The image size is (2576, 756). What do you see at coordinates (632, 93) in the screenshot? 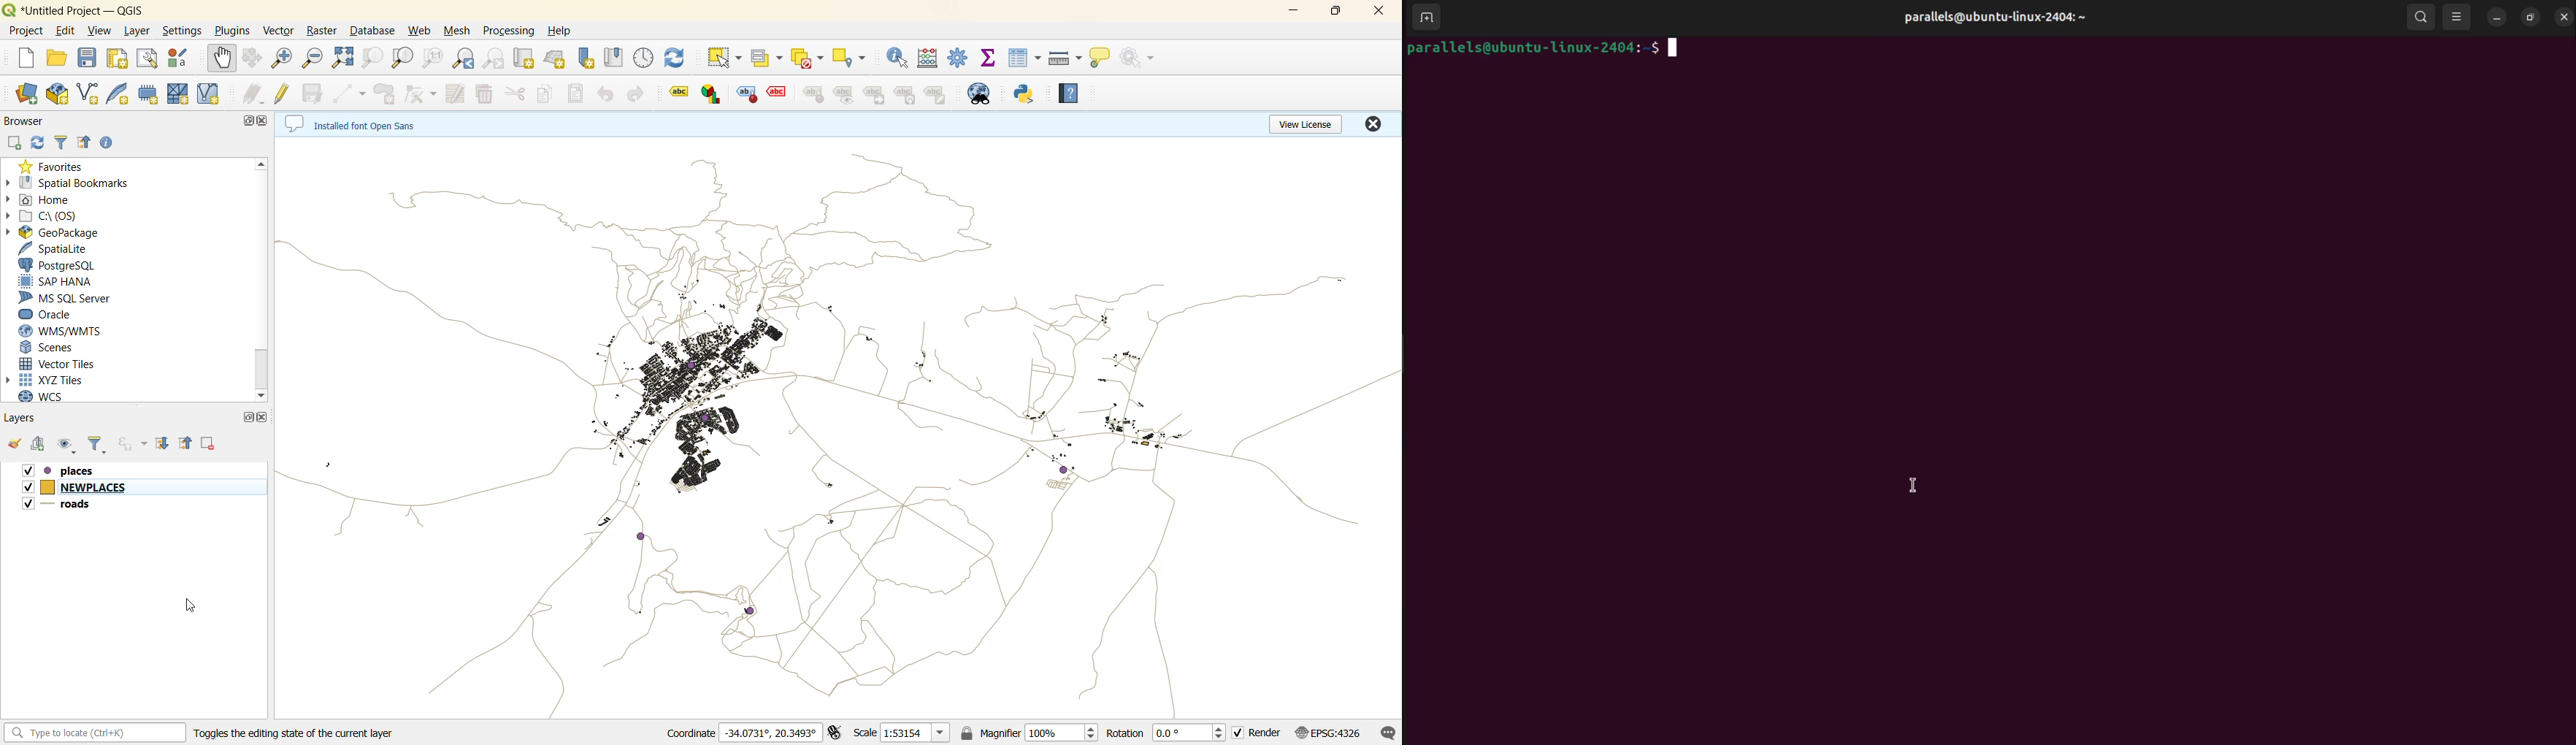
I see `redo` at bounding box center [632, 93].